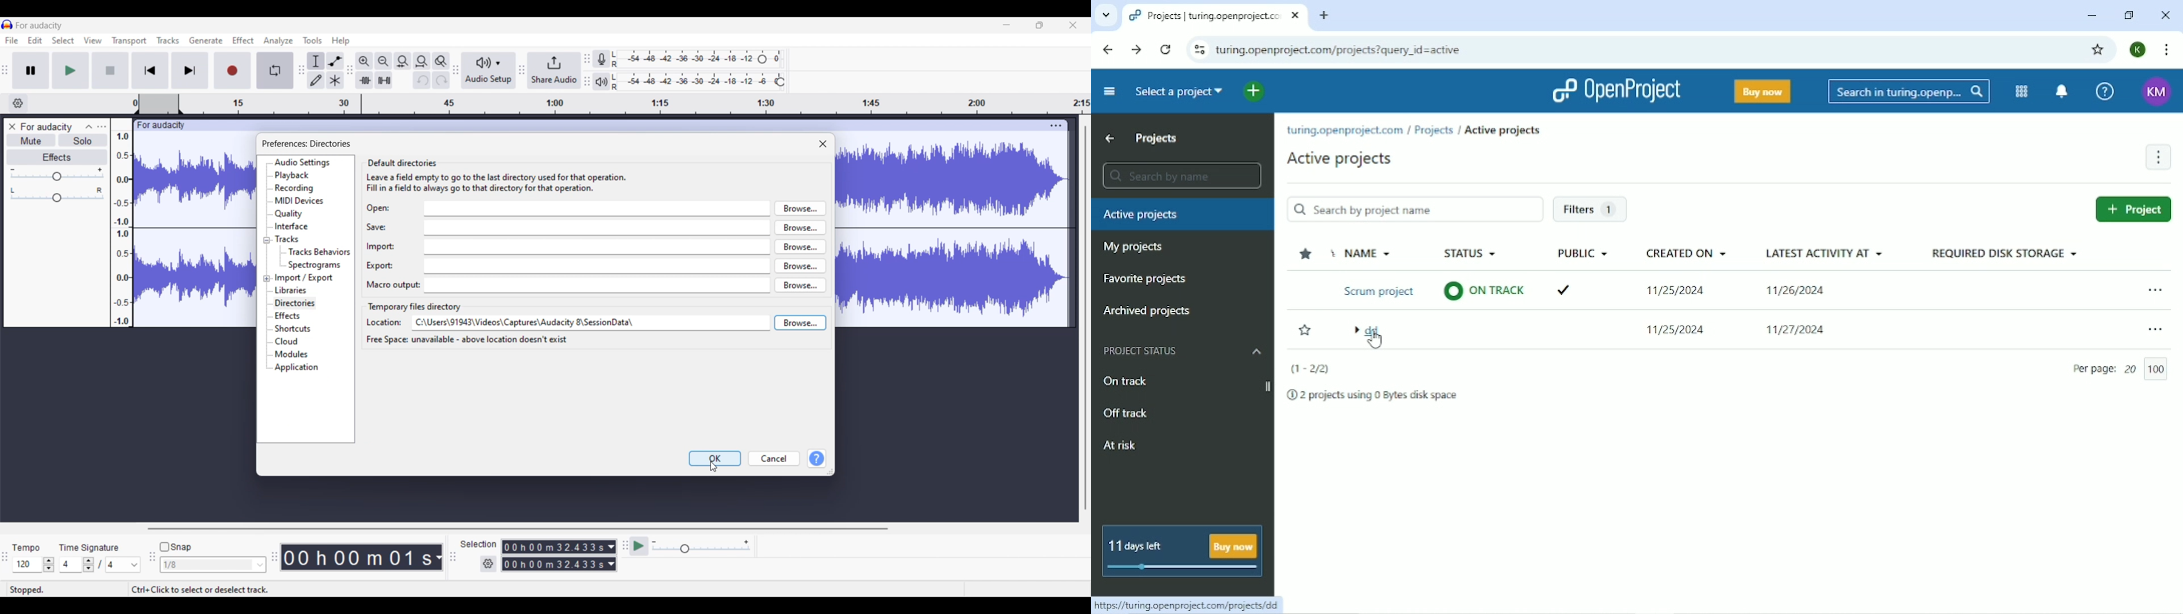 The image size is (2184, 616). I want to click on Latest activity at, so click(1825, 254).